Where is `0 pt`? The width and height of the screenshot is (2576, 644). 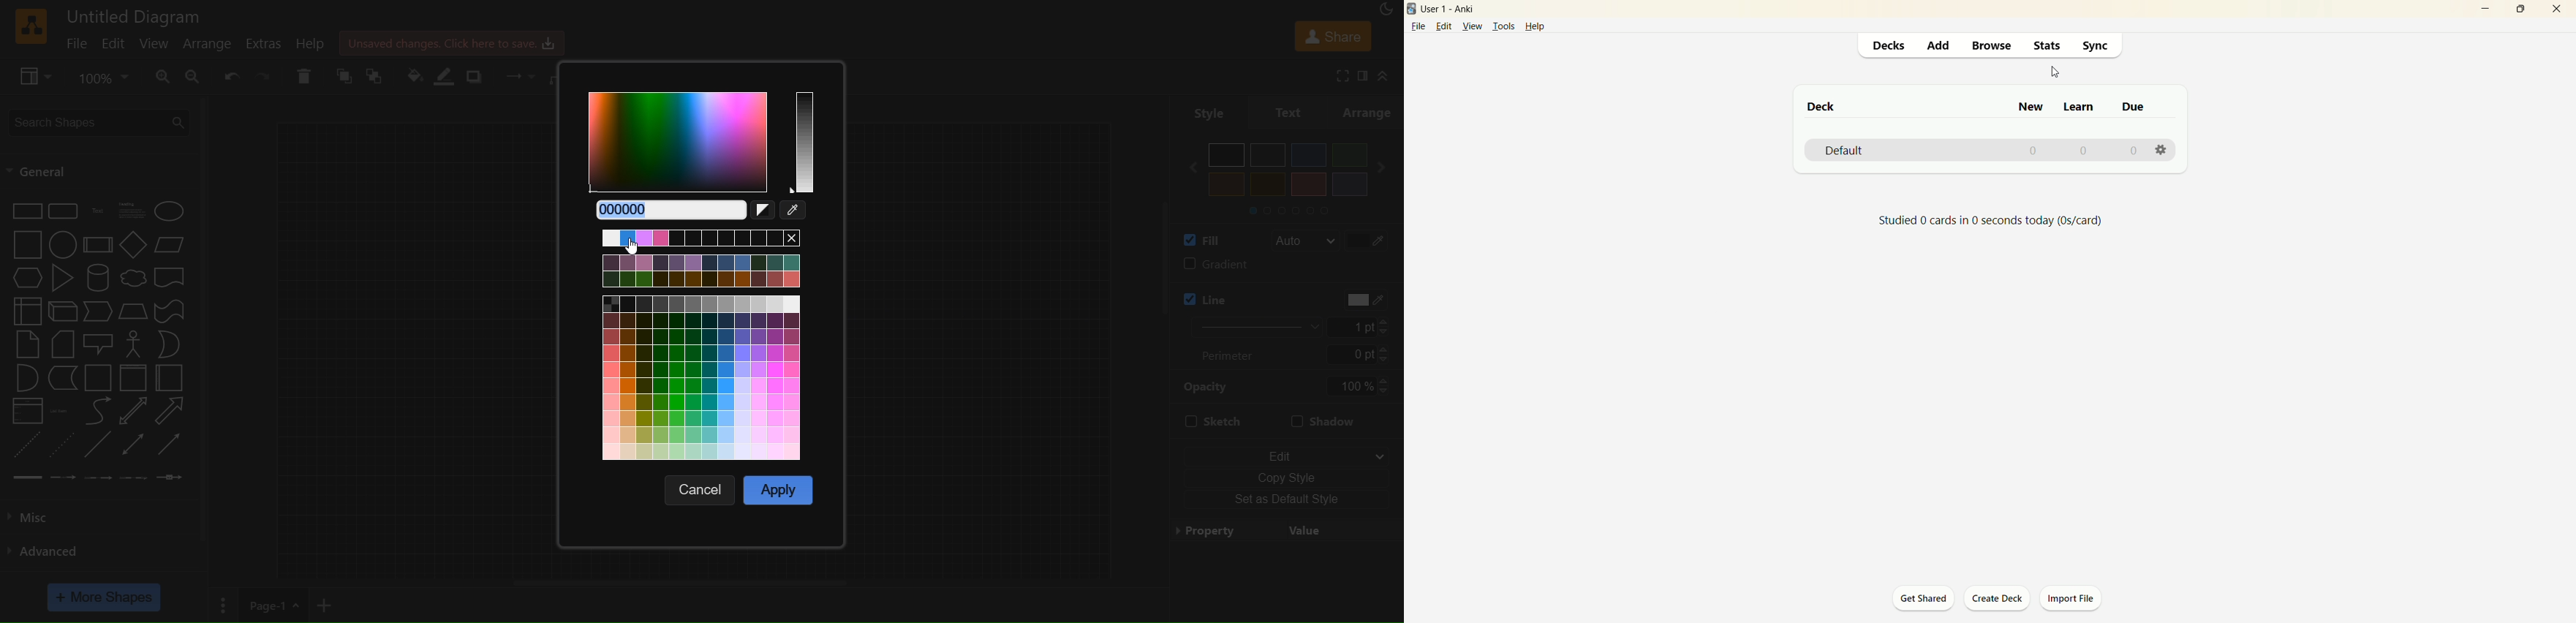 0 pt is located at coordinates (1359, 355).